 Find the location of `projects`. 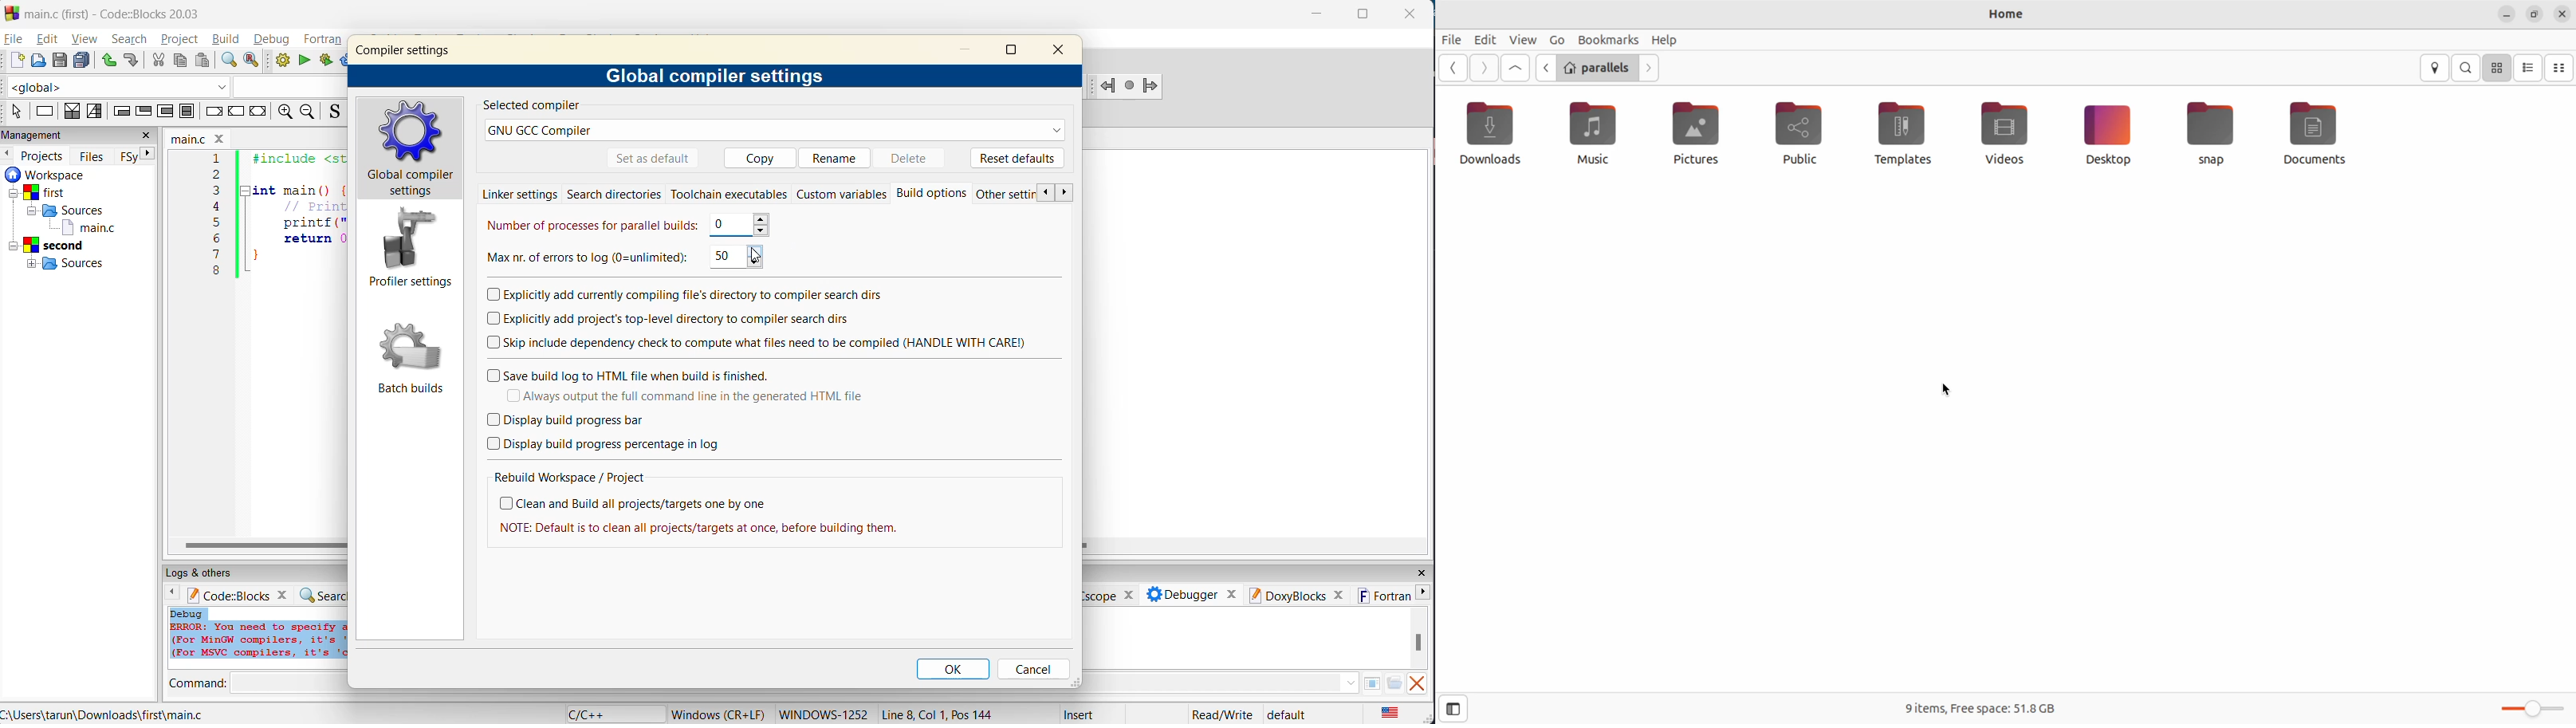

projects is located at coordinates (42, 155).